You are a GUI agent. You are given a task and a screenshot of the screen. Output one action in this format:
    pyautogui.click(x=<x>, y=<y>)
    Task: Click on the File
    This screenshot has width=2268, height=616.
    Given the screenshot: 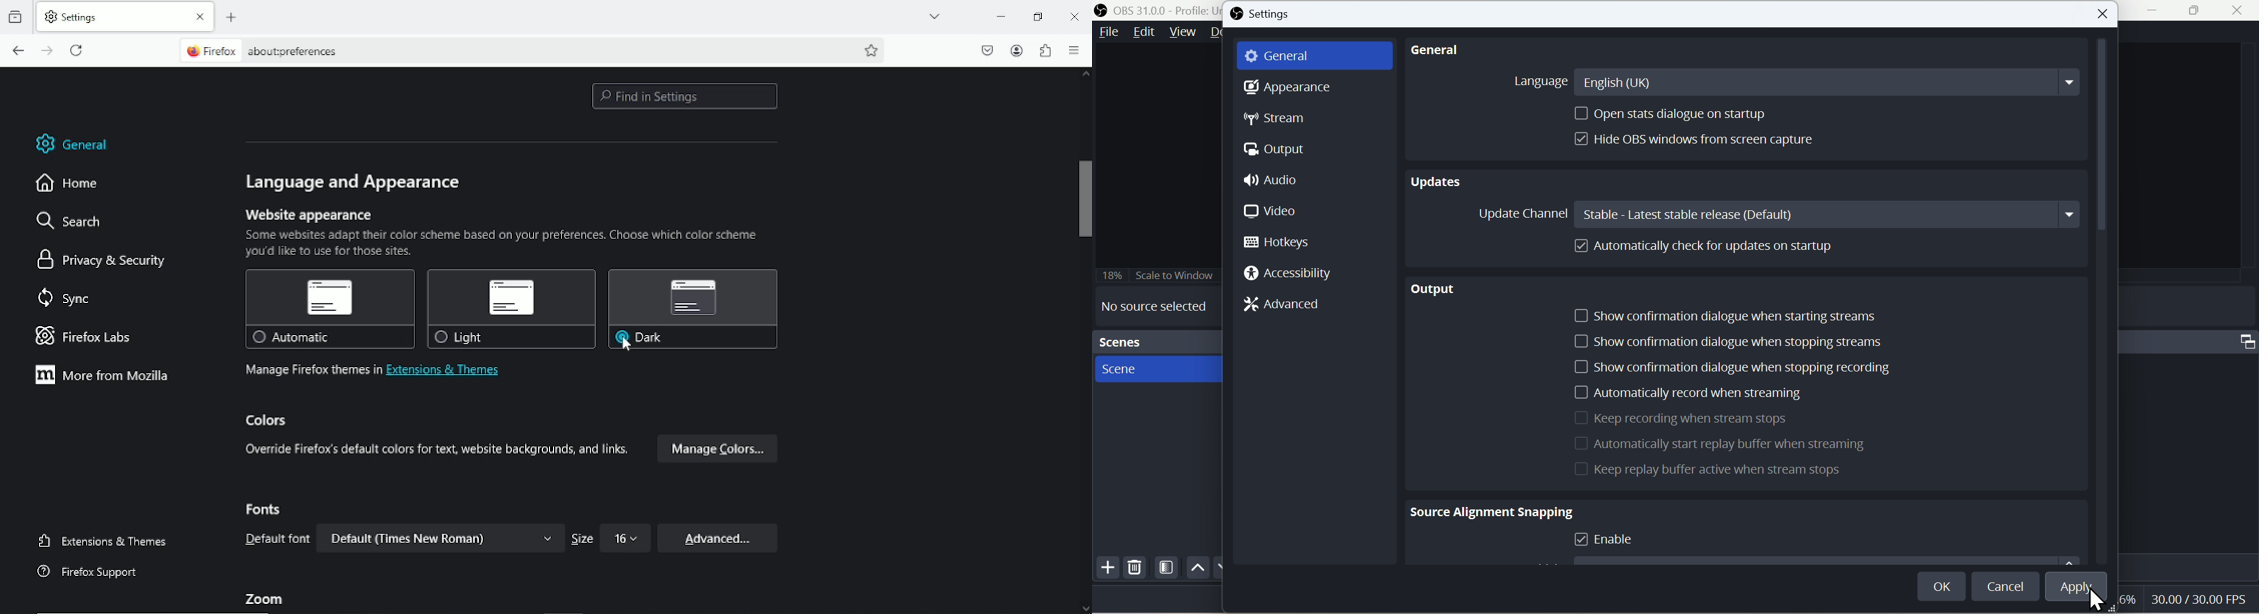 What is the action you would take?
    pyautogui.click(x=1106, y=34)
    